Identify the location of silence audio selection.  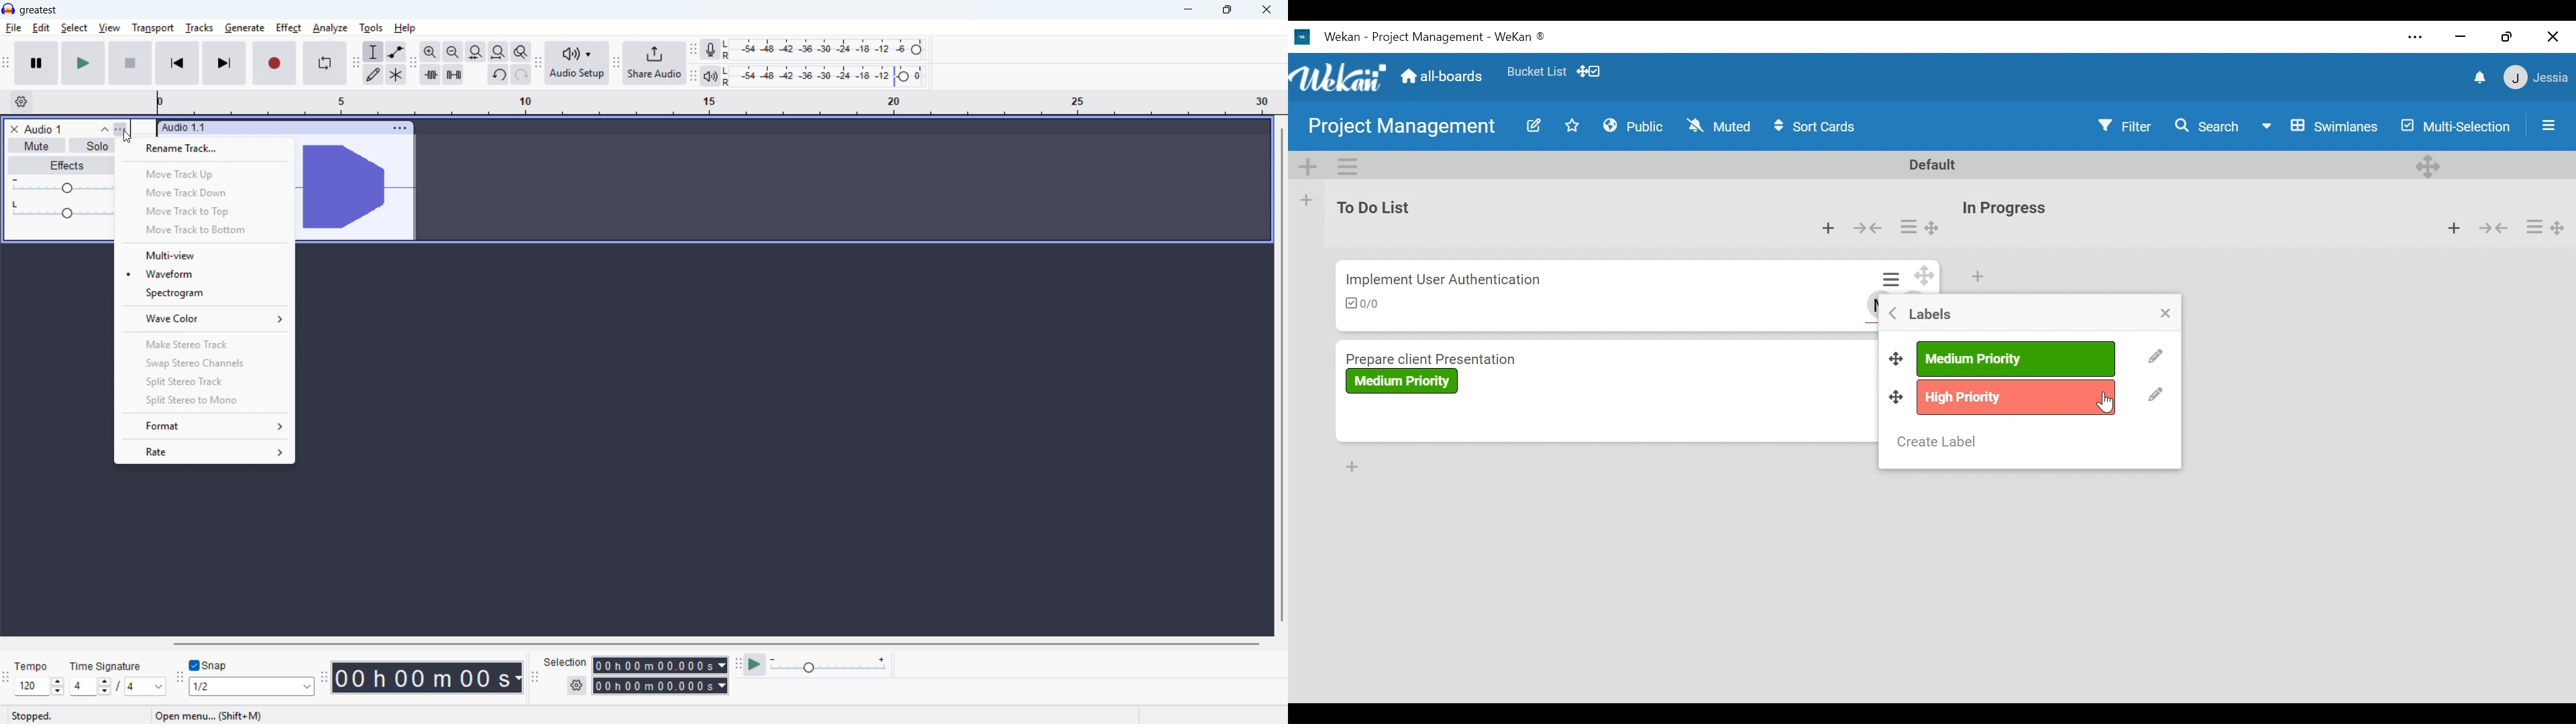
(453, 75).